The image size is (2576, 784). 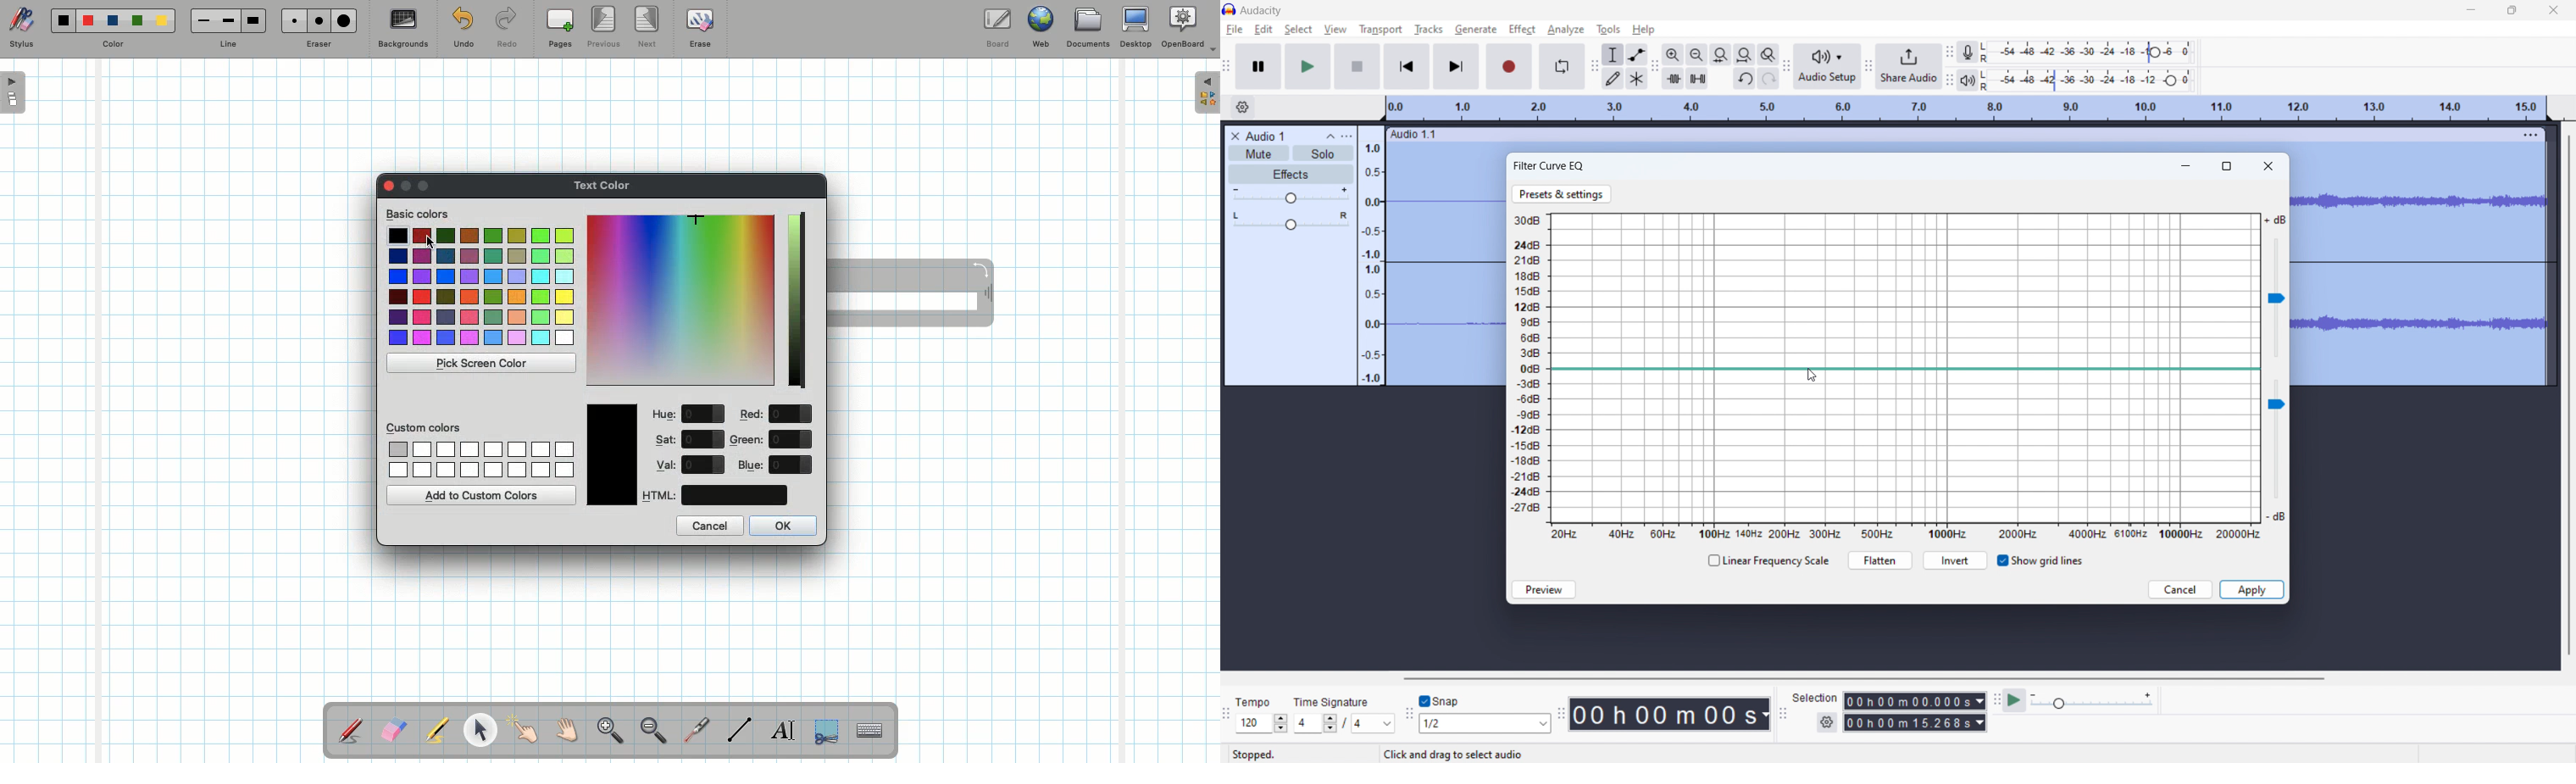 What do you see at coordinates (434, 242) in the screenshot?
I see `cursor` at bounding box center [434, 242].